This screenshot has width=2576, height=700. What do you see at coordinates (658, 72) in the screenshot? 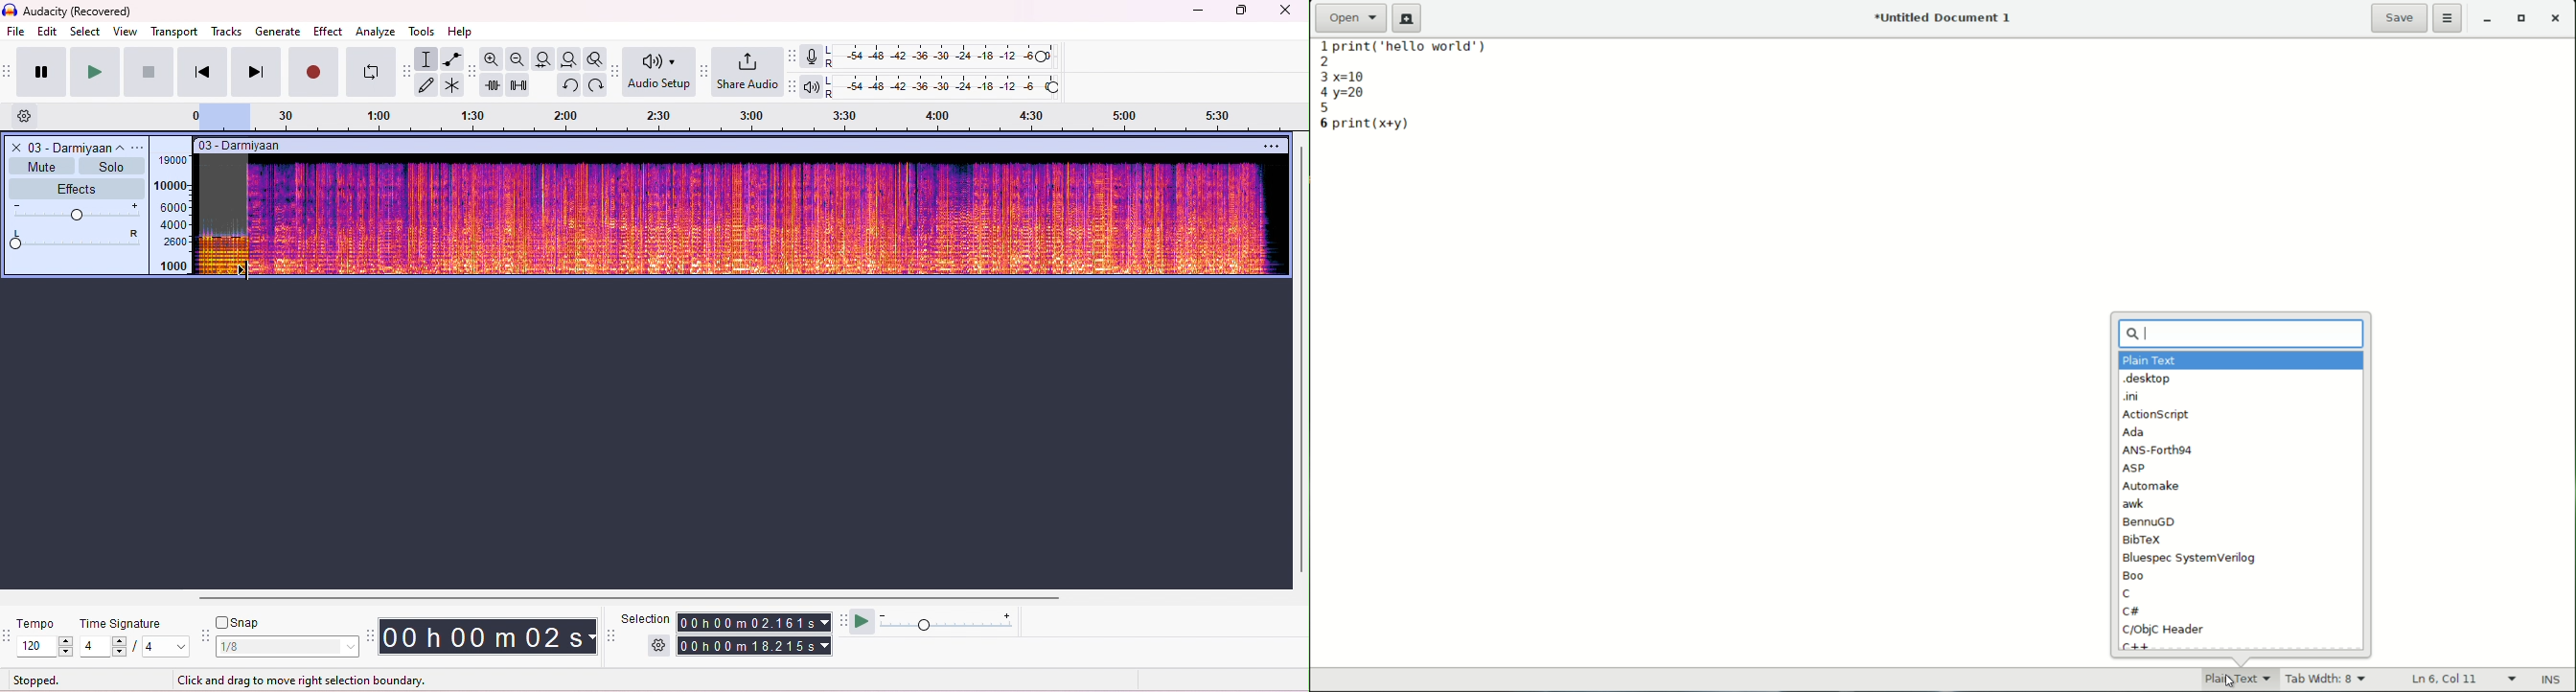
I see `Audio setup` at bounding box center [658, 72].